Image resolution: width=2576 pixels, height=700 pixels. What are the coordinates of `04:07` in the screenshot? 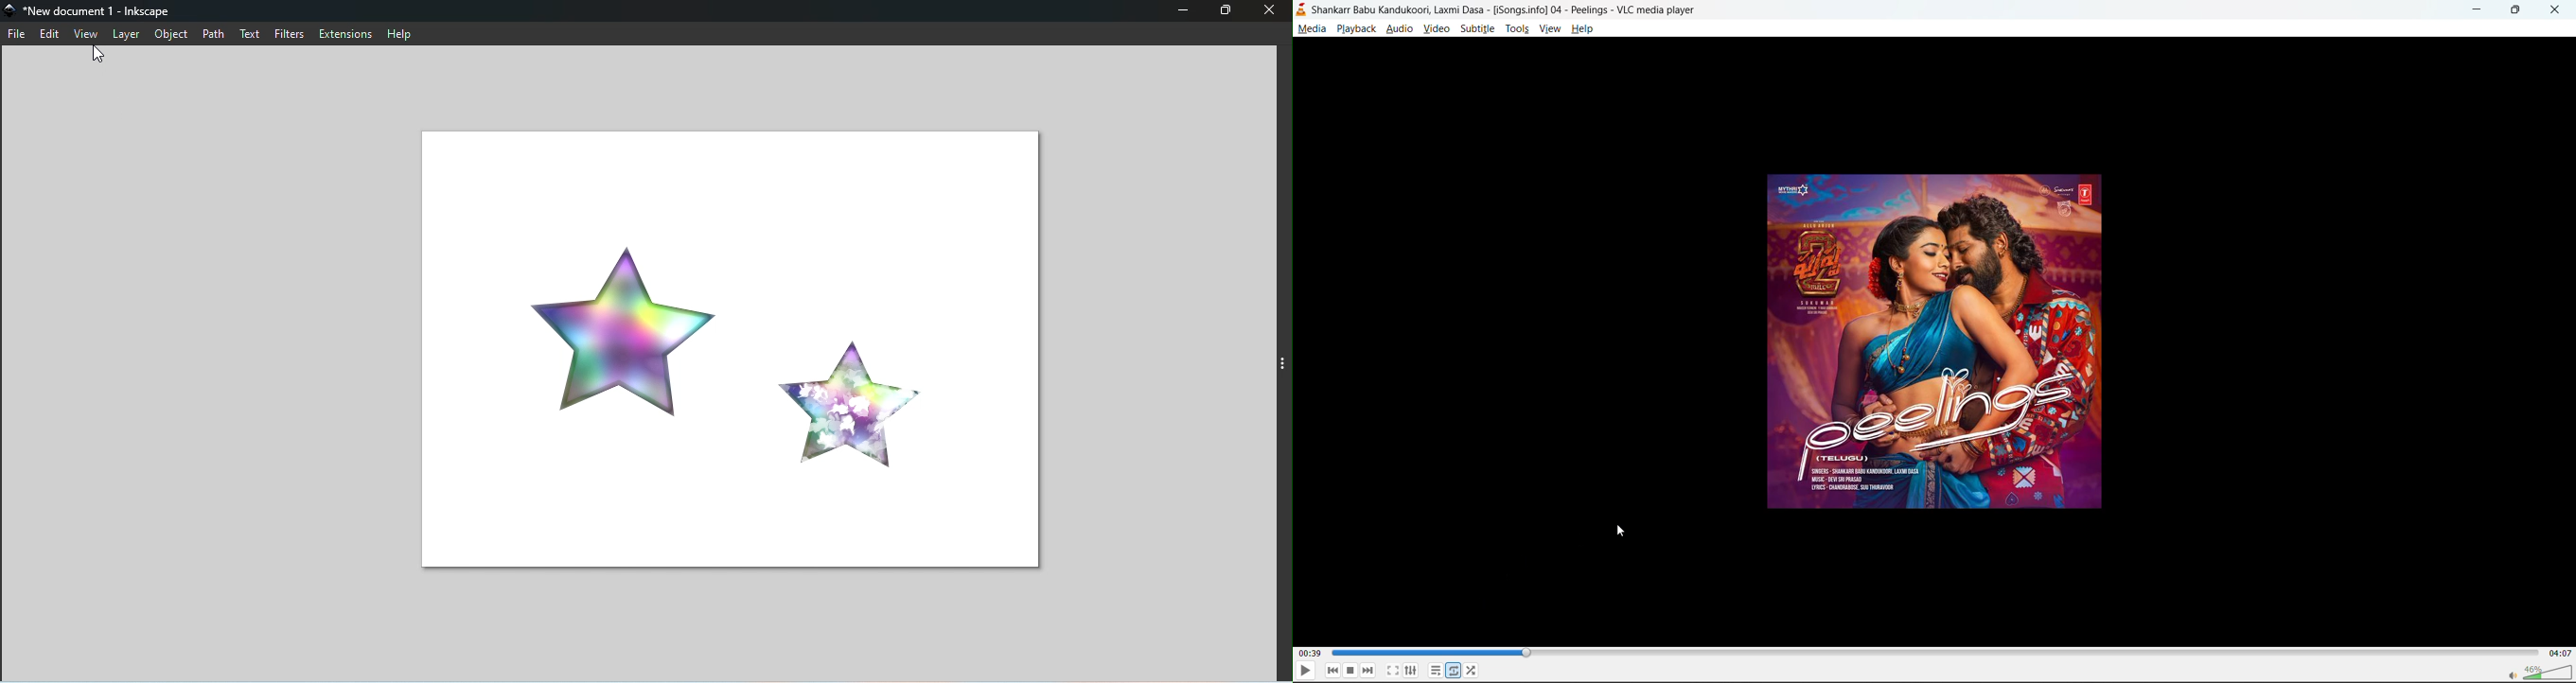 It's located at (2558, 654).